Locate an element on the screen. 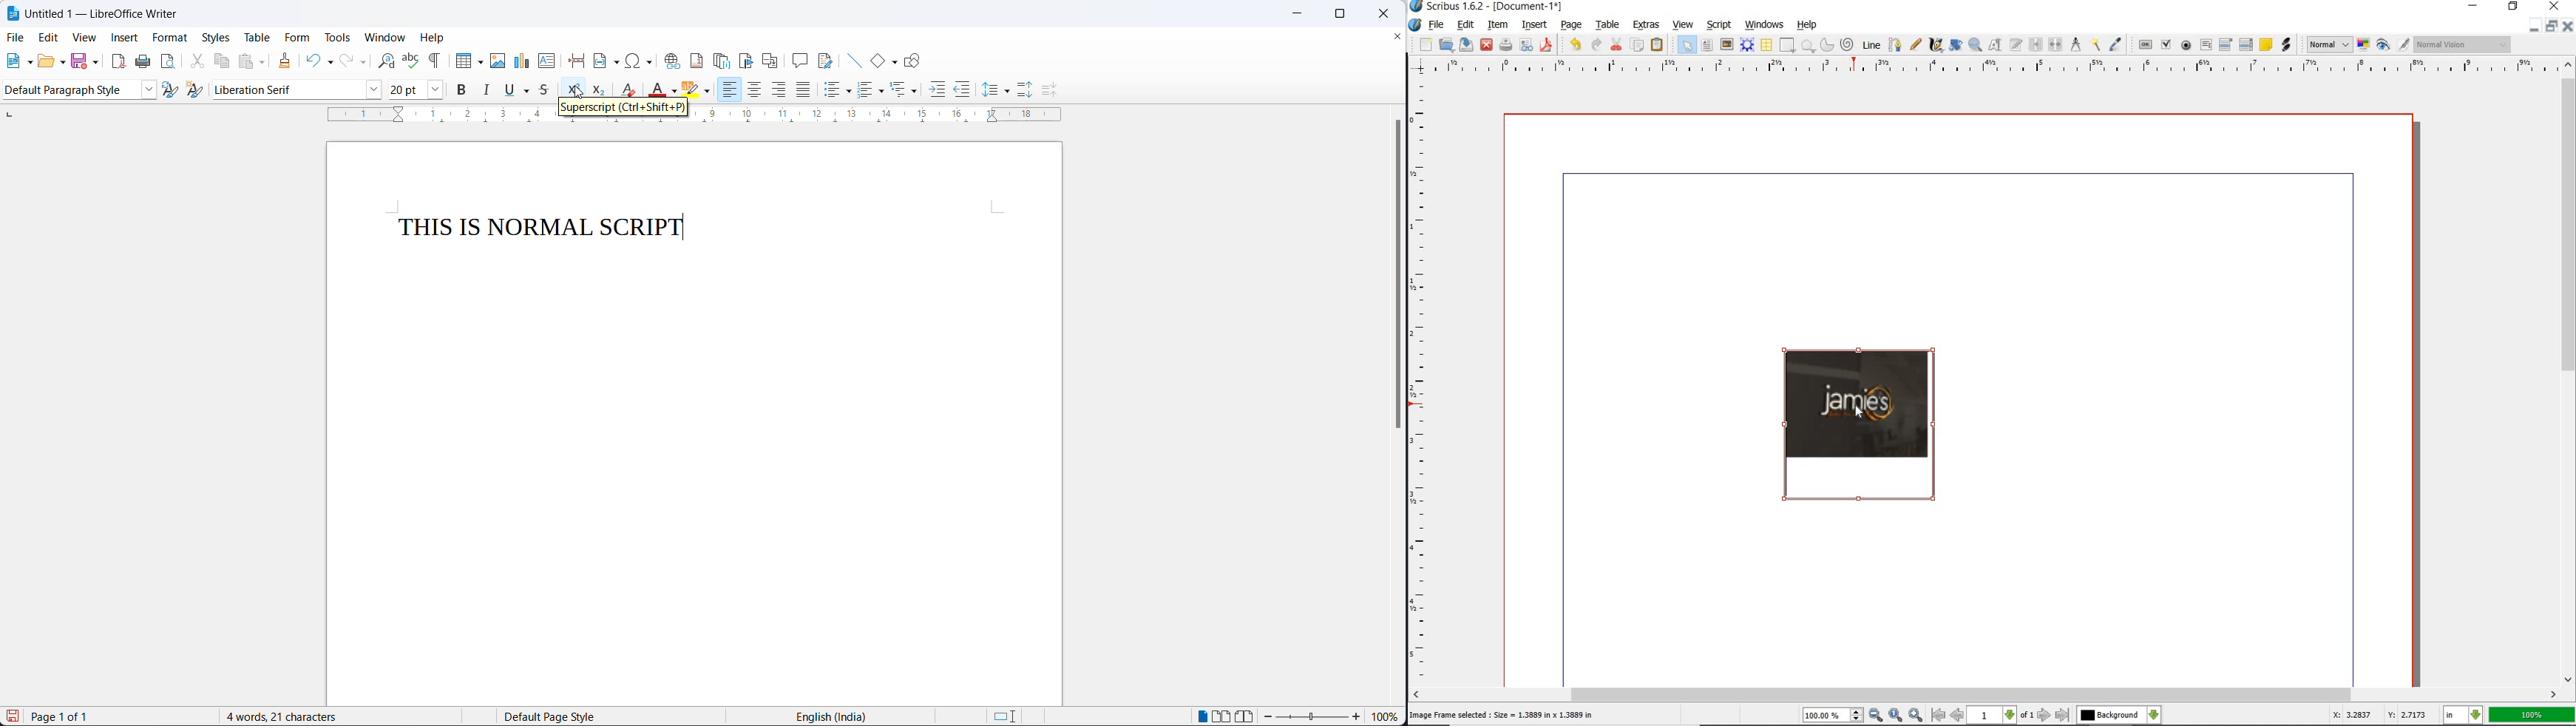 This screenshot has height=728, width=2576. insert hyperlink is located at coordinates (671, 59).